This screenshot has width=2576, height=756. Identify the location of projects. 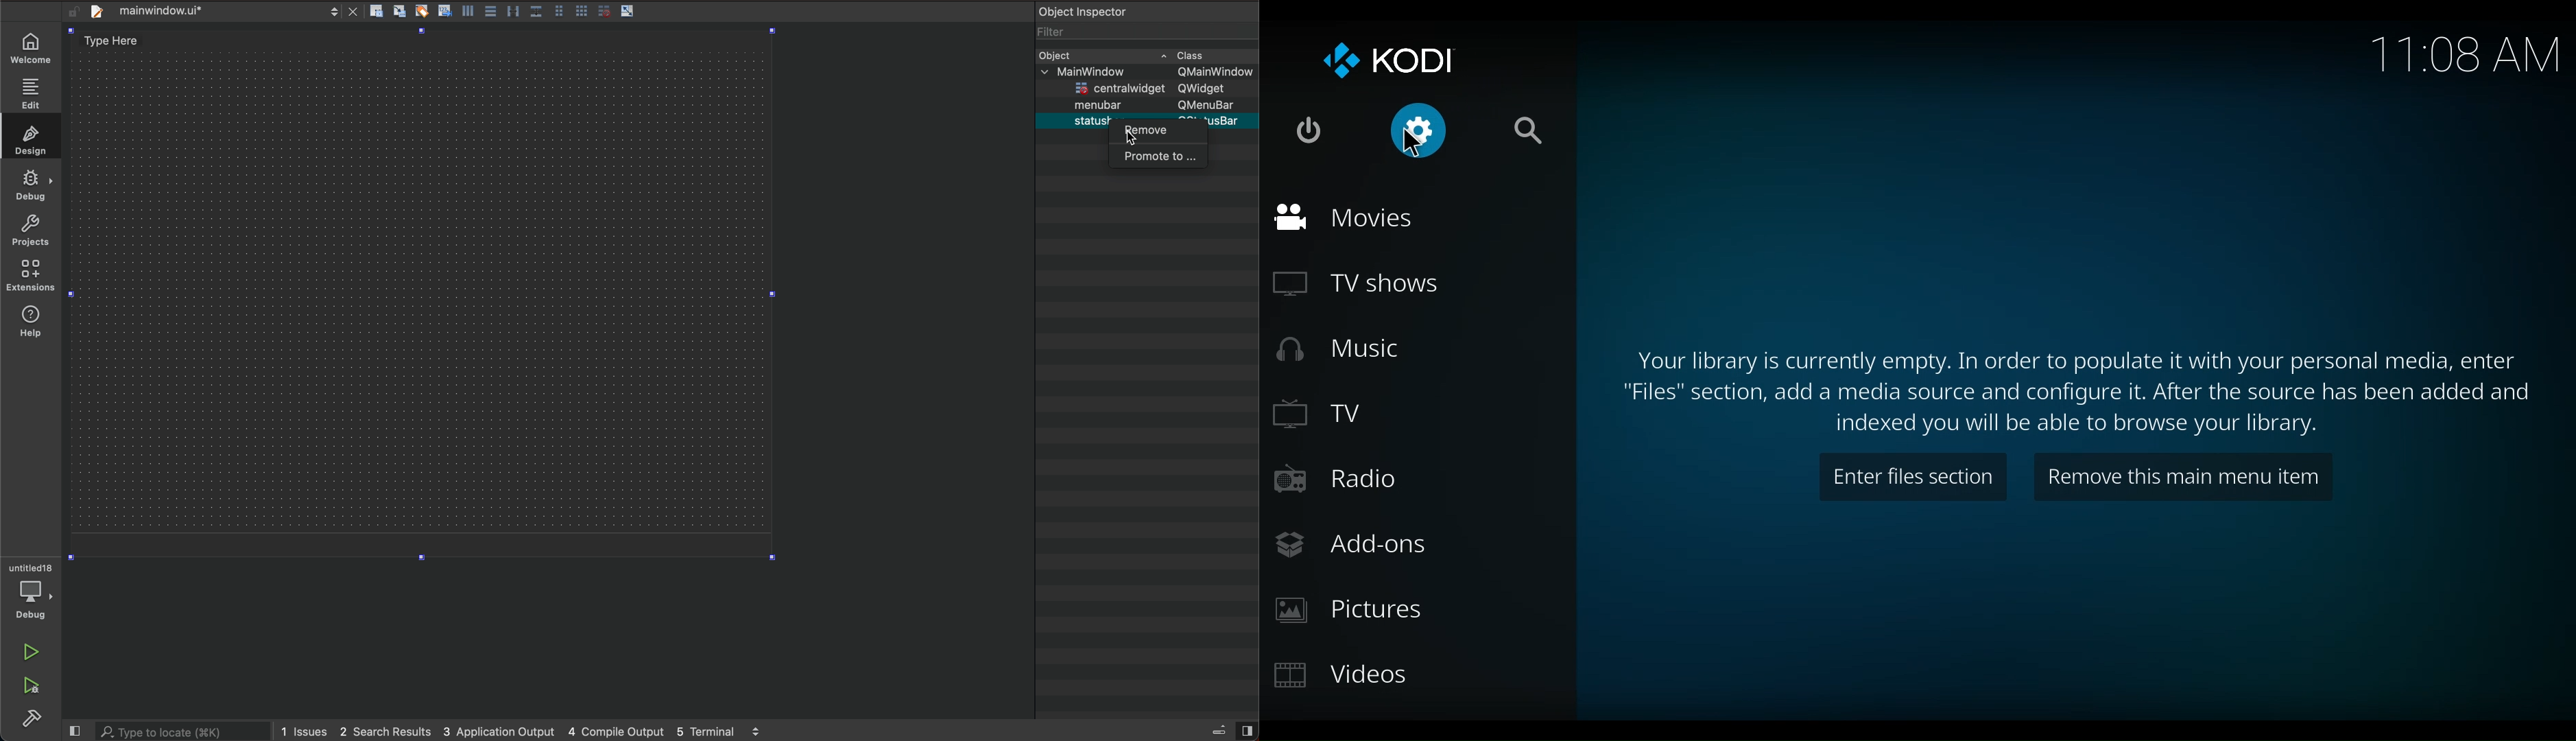
(29, 234).